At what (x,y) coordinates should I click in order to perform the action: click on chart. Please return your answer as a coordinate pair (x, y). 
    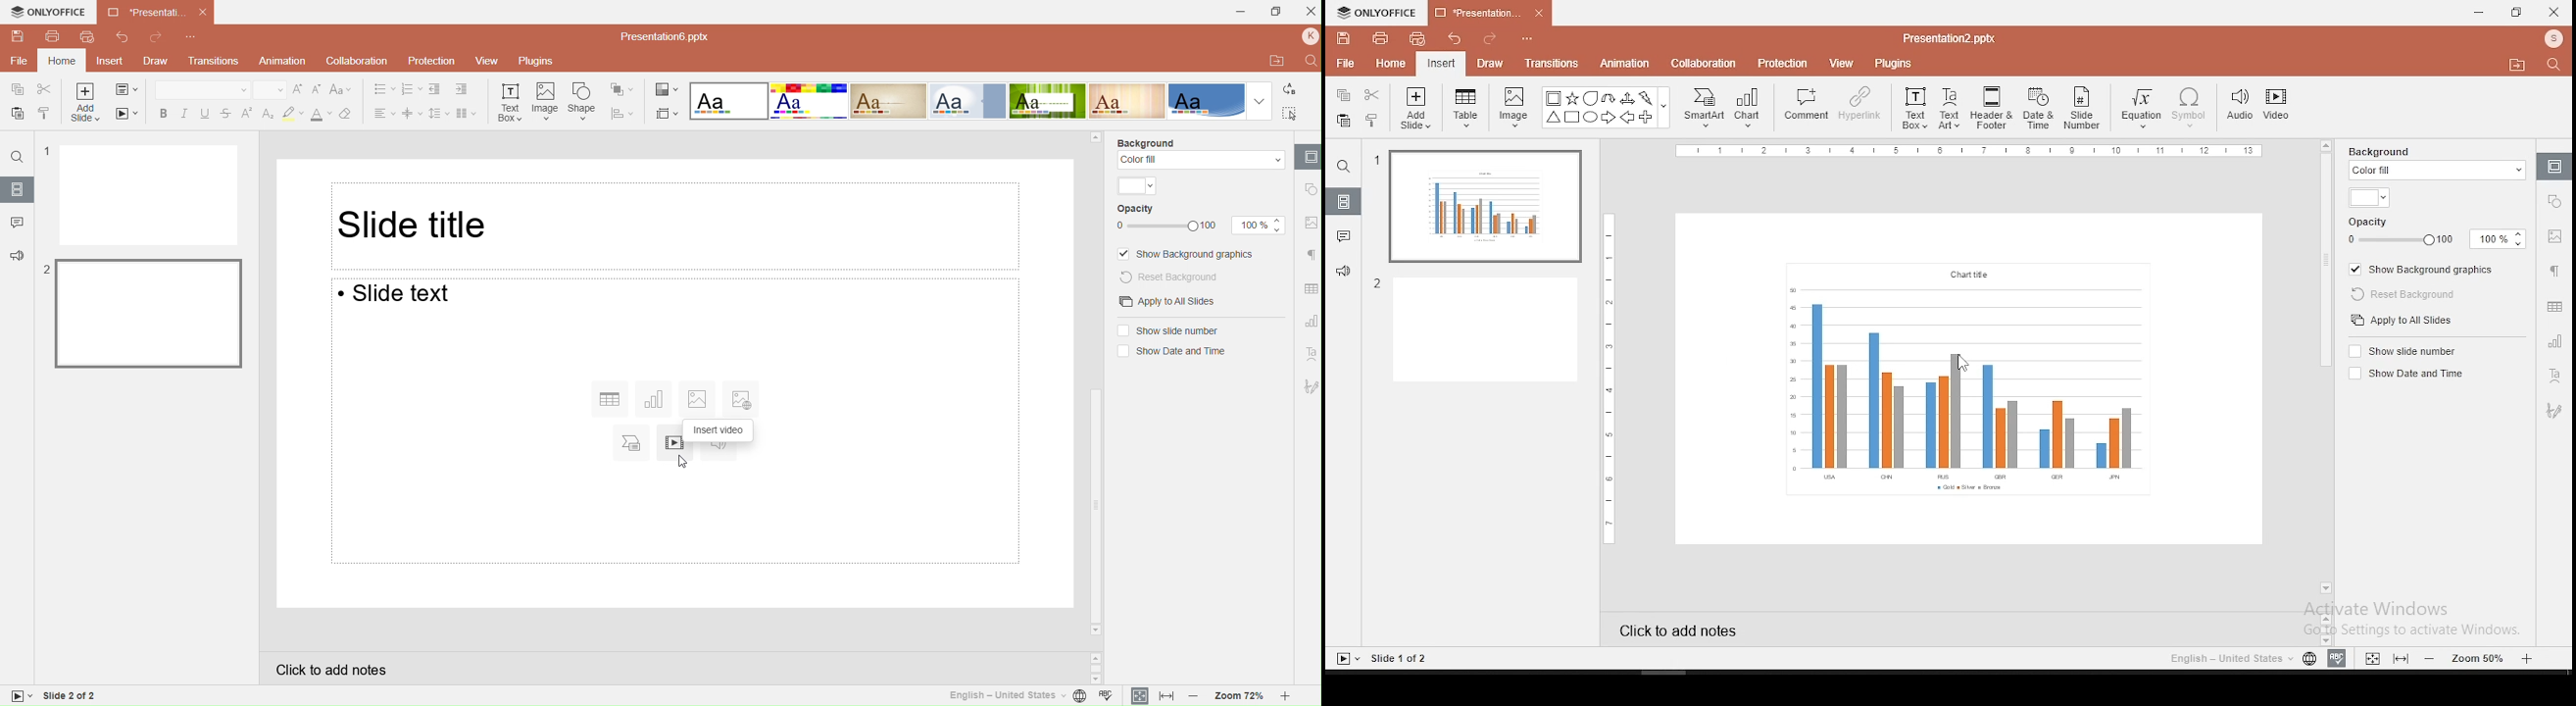
    Looking at the image, I should click on (1750, 109).